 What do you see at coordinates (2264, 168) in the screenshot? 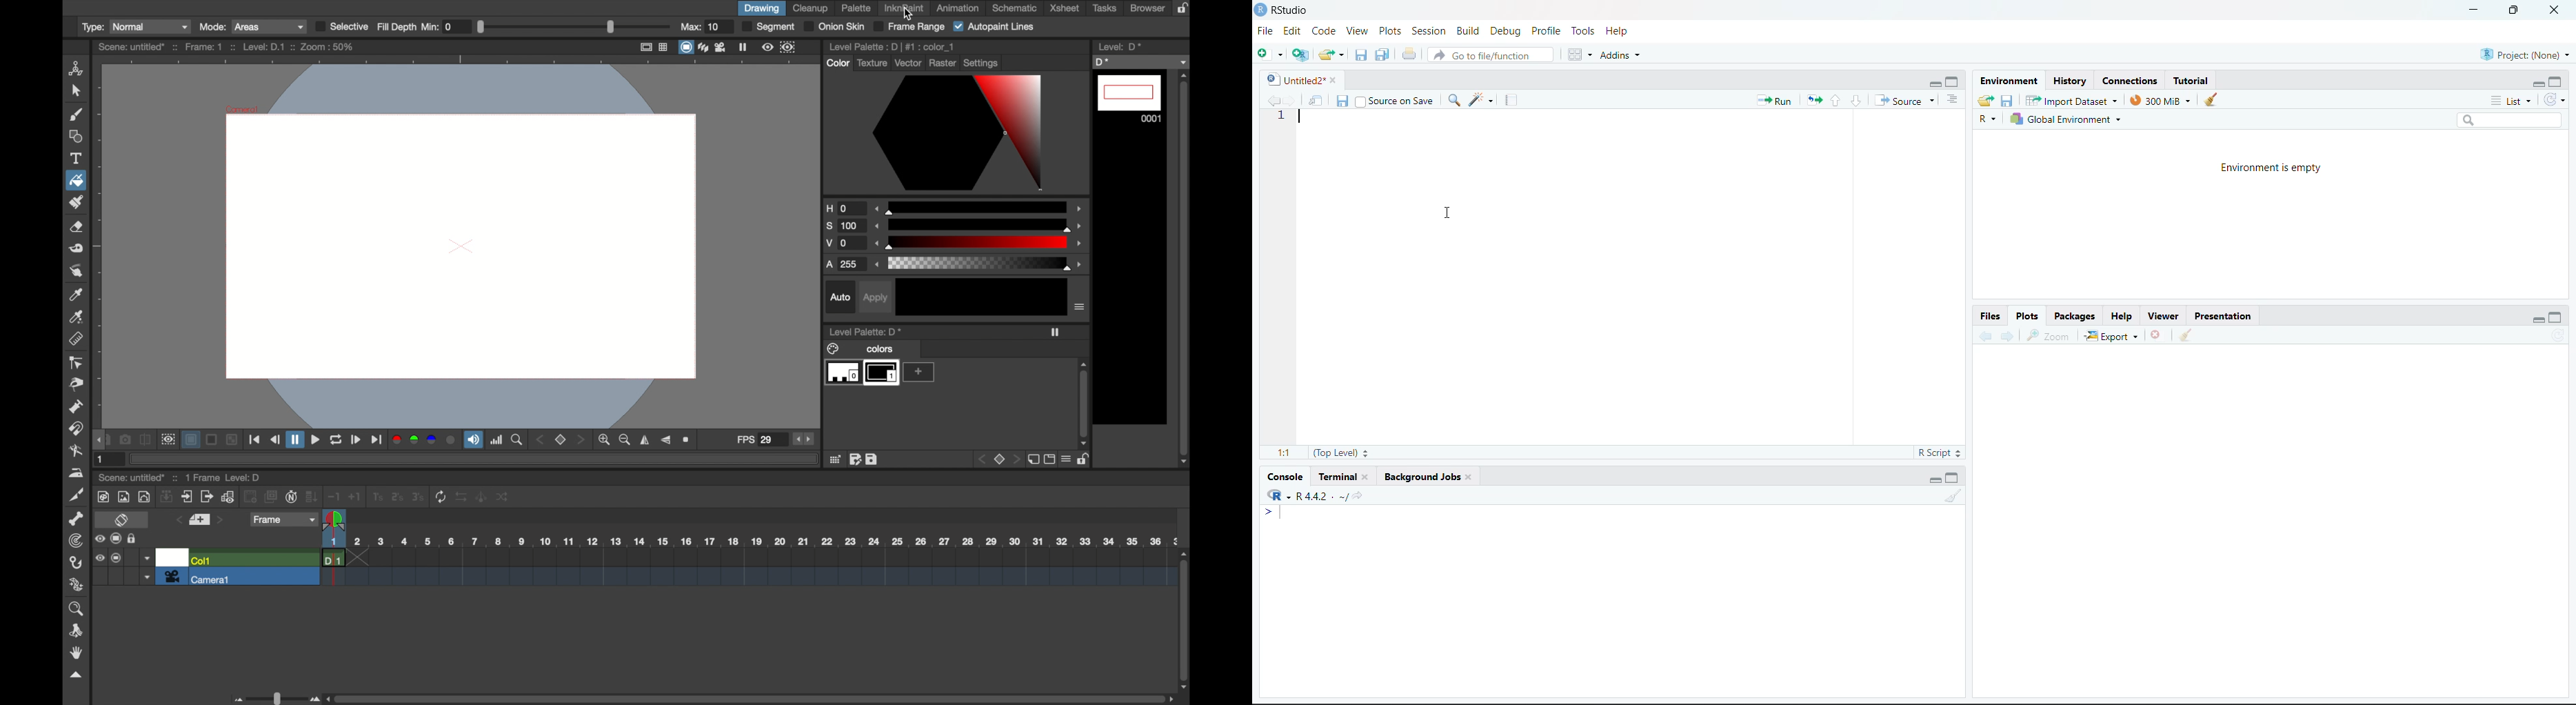
I see `Environment is empty` at bounding box center [2264, 168].